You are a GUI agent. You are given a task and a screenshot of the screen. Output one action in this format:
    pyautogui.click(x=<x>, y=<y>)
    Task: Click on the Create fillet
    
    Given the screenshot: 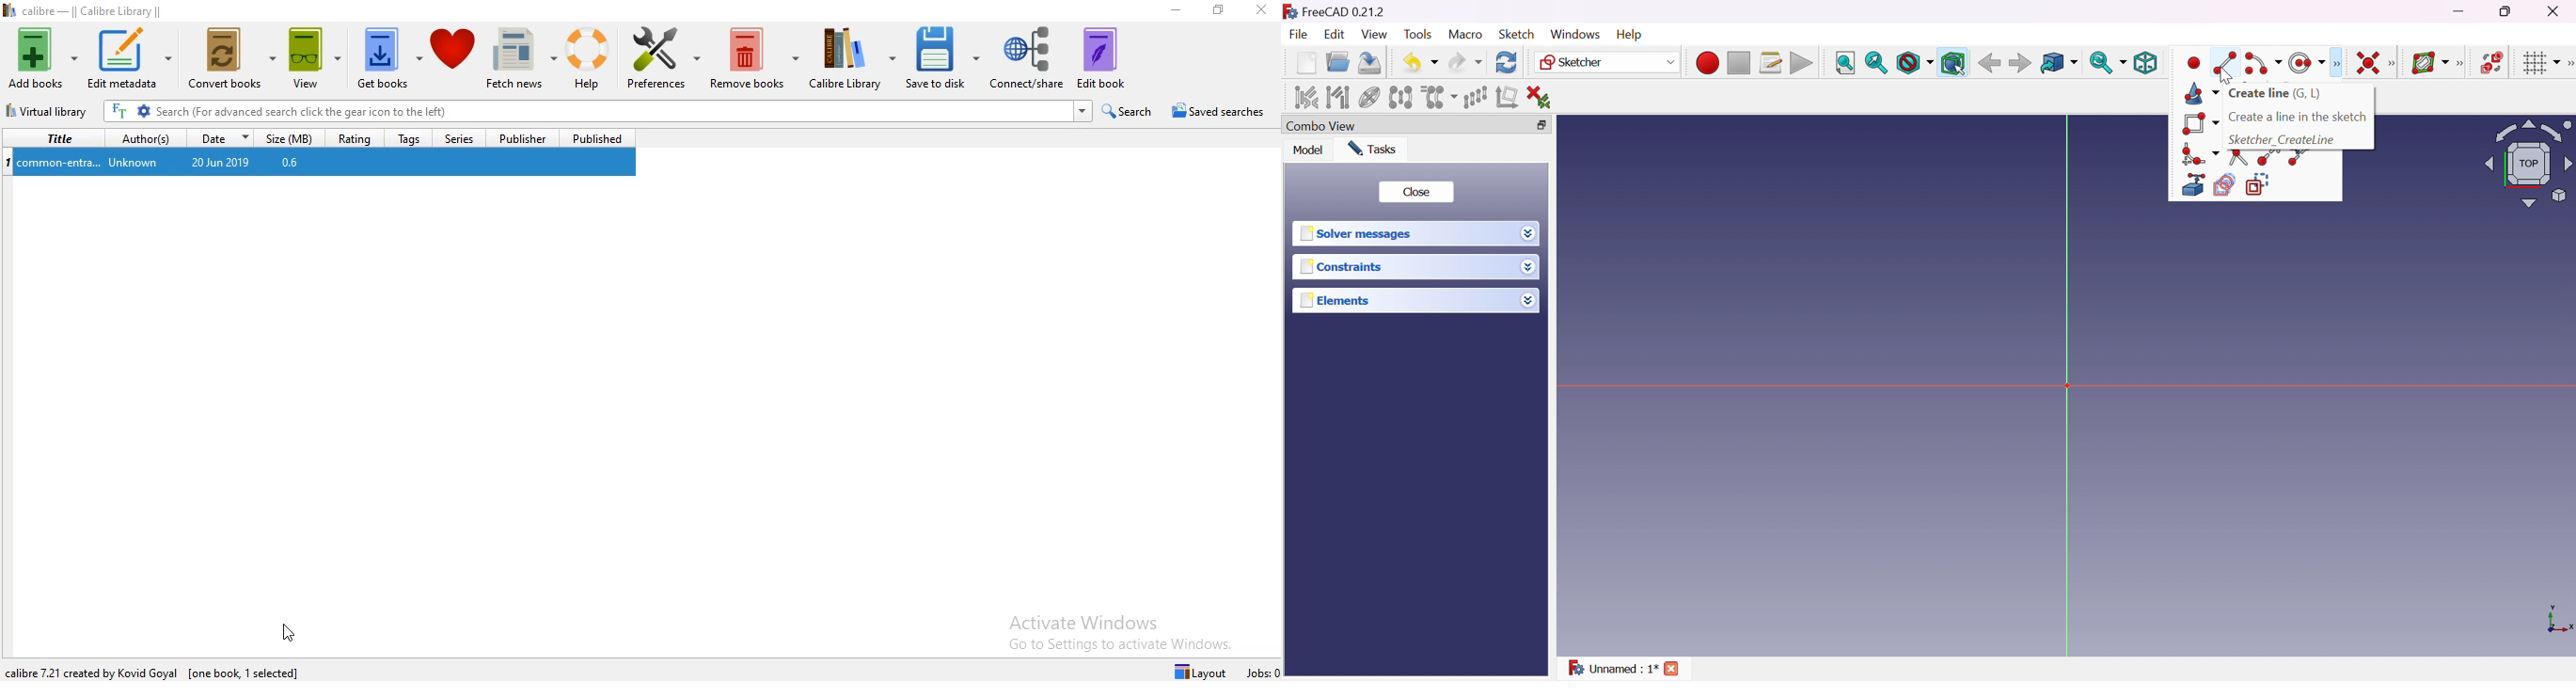 What is the action you would take?
    pyautogui.click(x=2200, y=153)
    